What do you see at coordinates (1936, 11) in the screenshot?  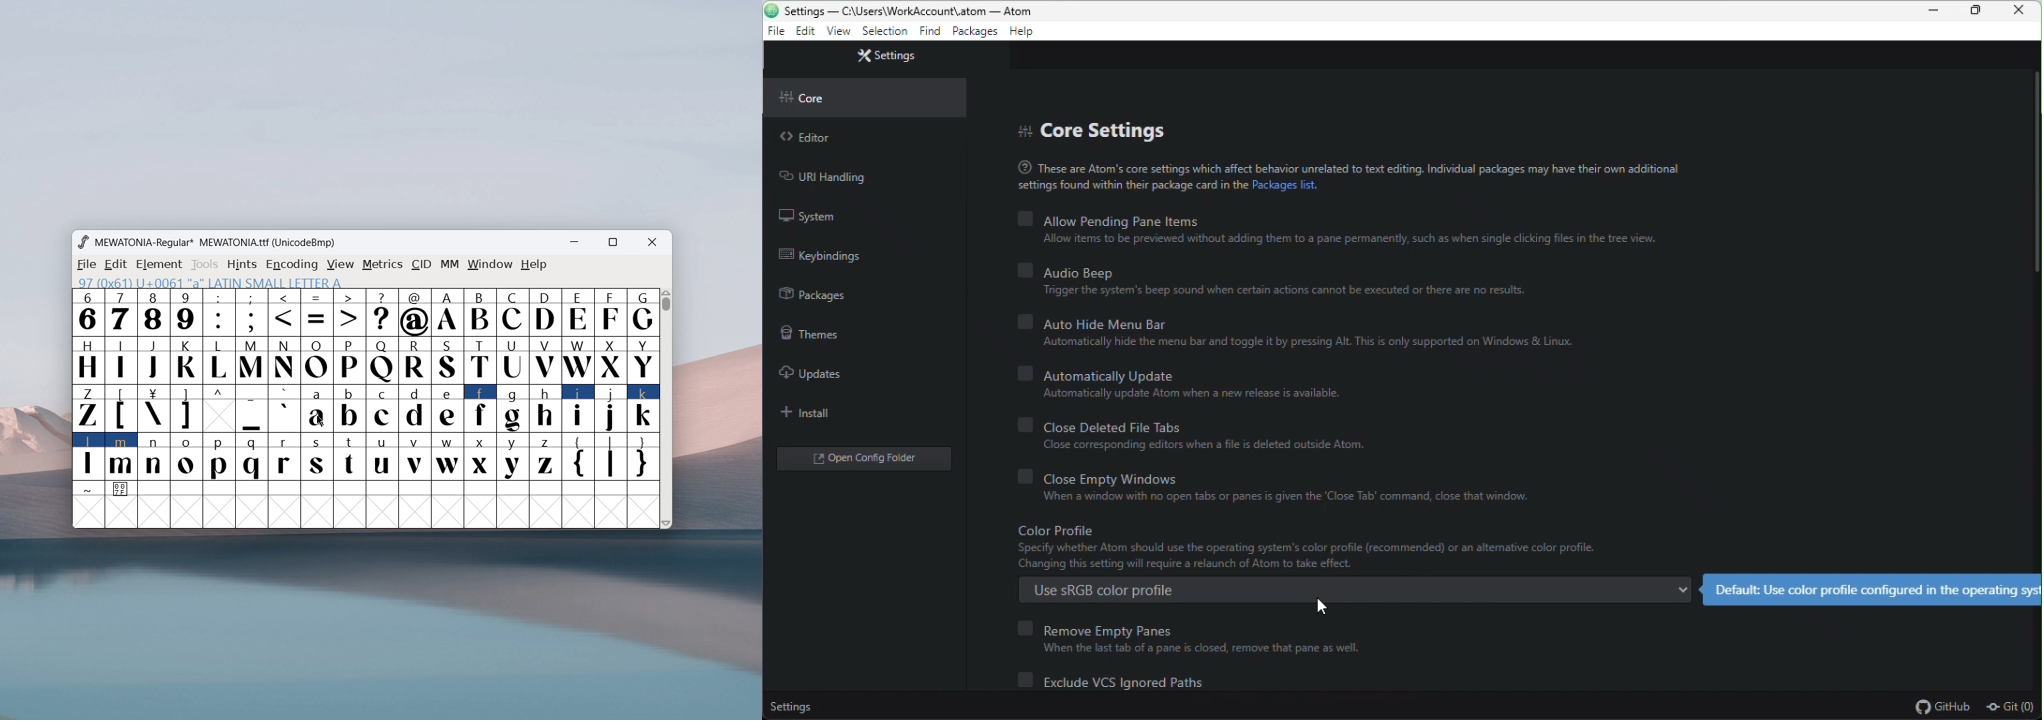 I see `Minimize` at bounding box center [1936, 11].